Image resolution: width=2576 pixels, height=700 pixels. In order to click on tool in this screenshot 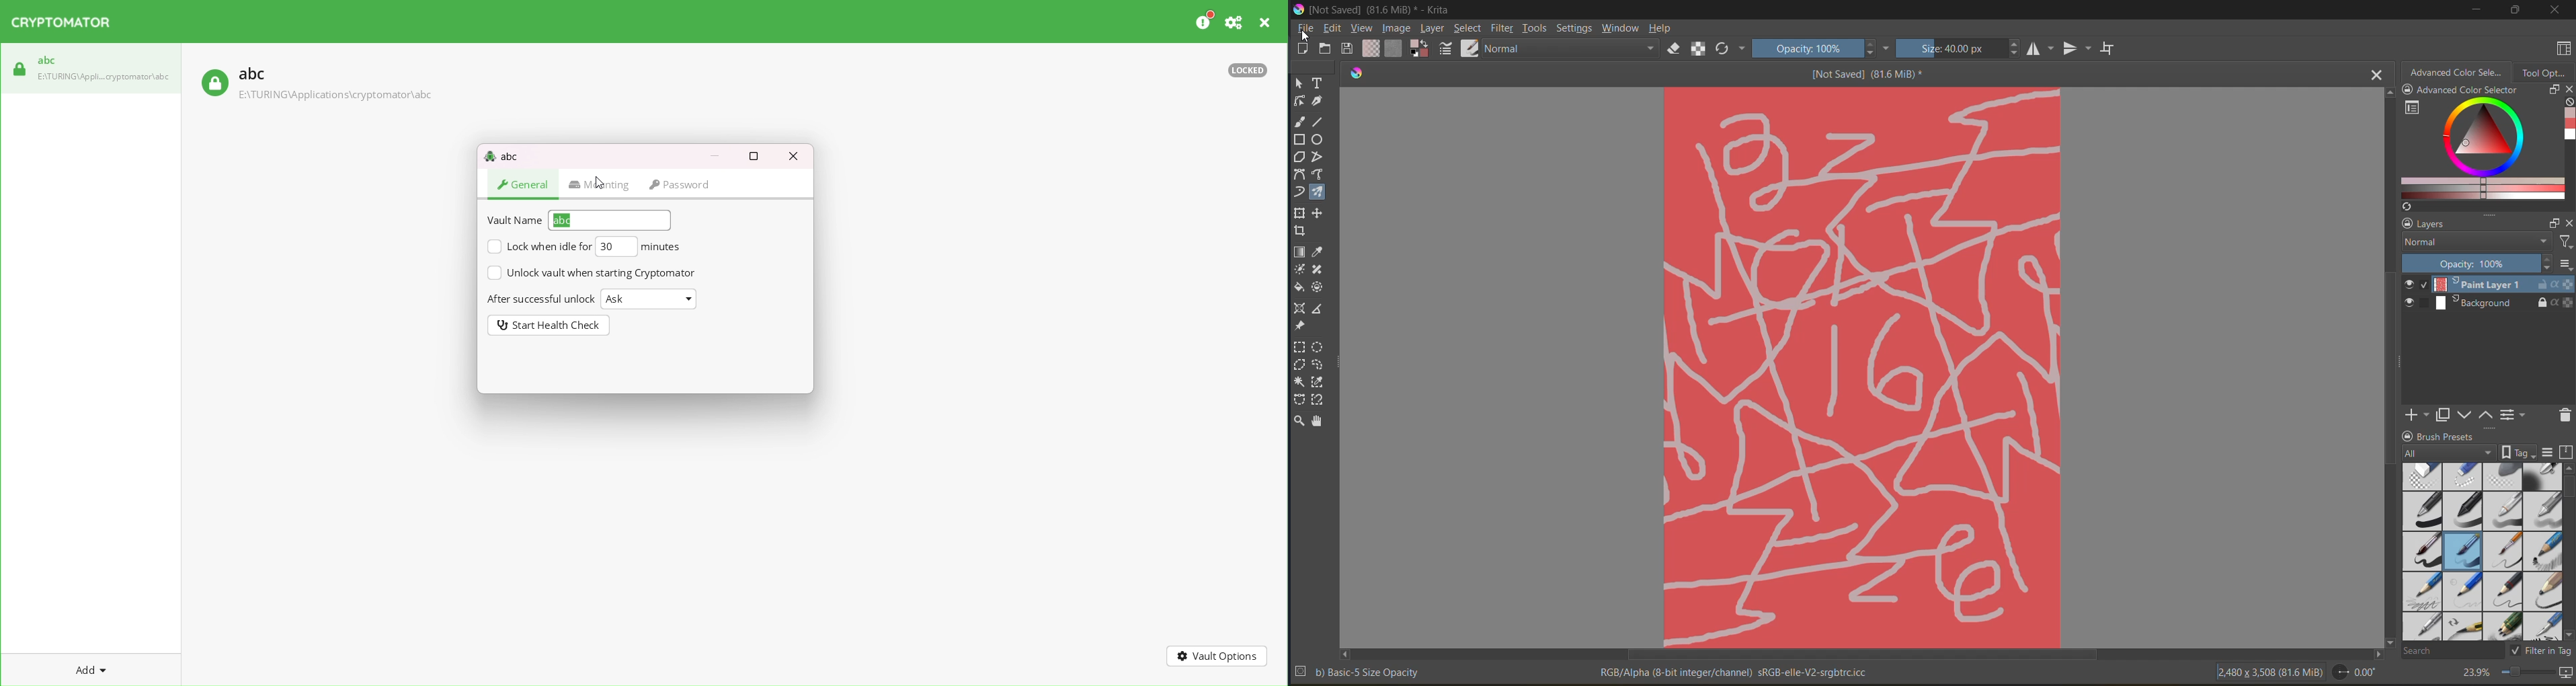, I will do `click(1317, 287)`.